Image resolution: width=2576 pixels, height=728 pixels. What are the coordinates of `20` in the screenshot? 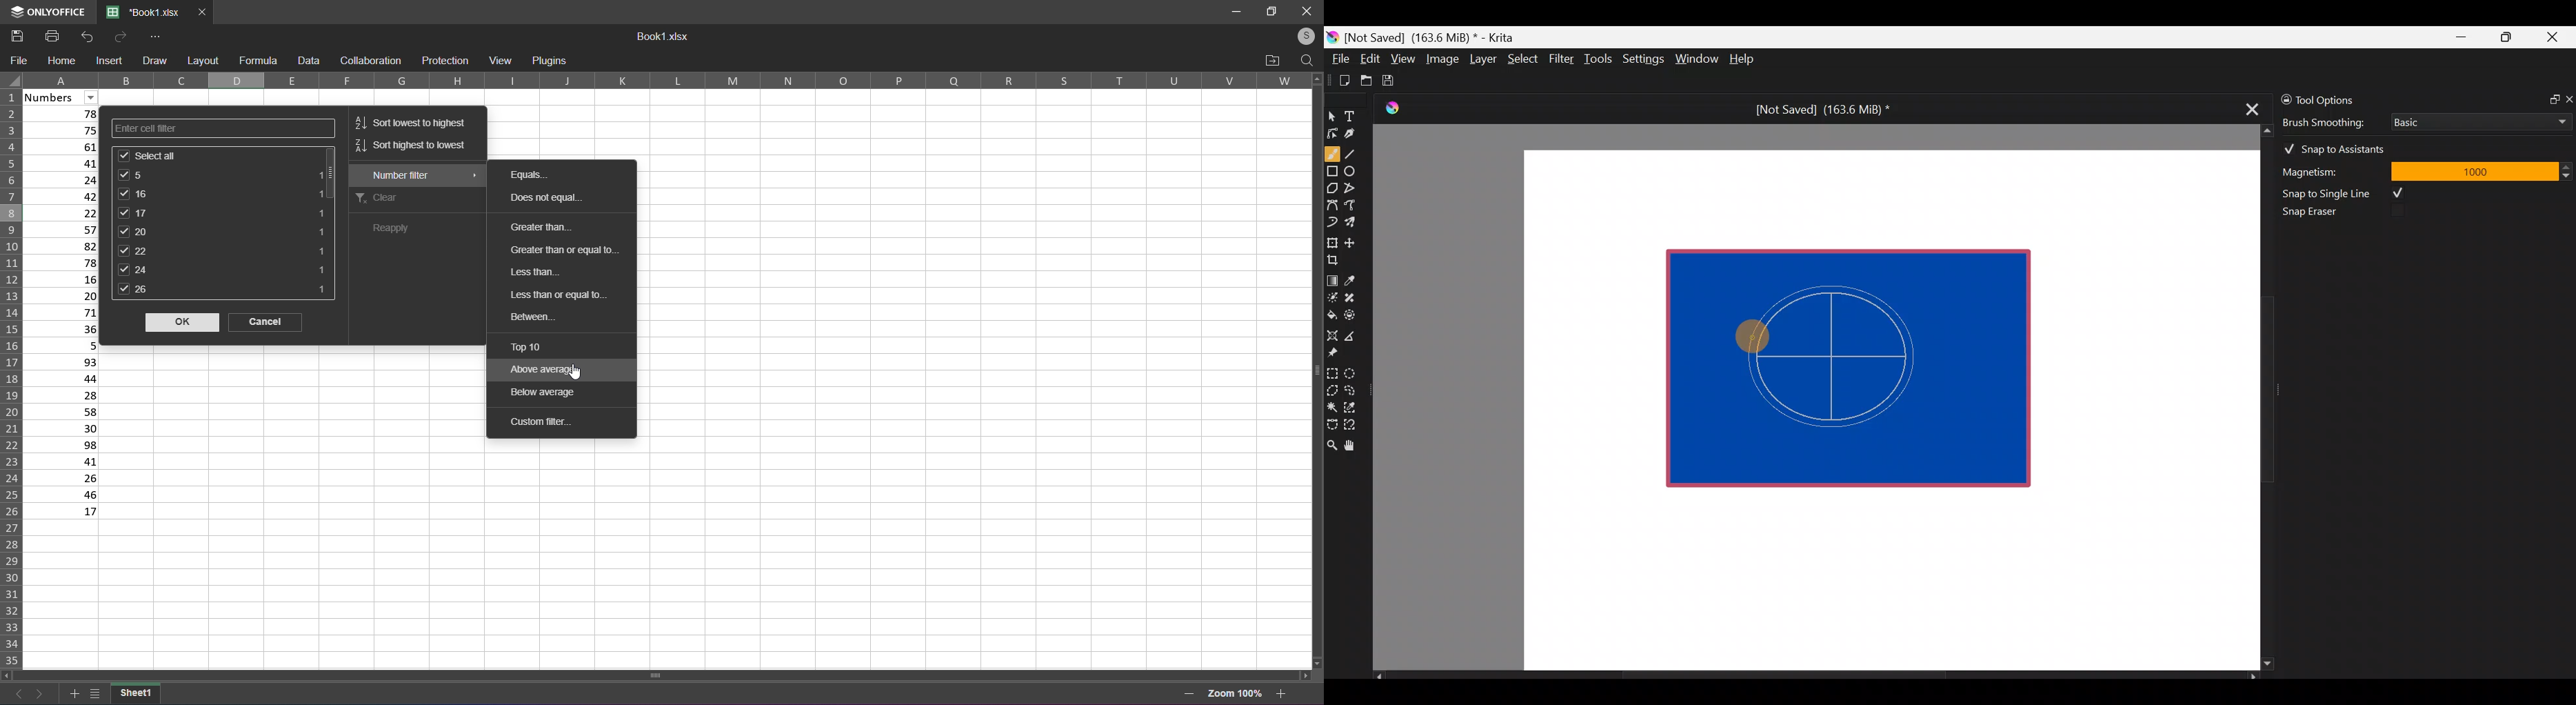 It's located at (223, 231).